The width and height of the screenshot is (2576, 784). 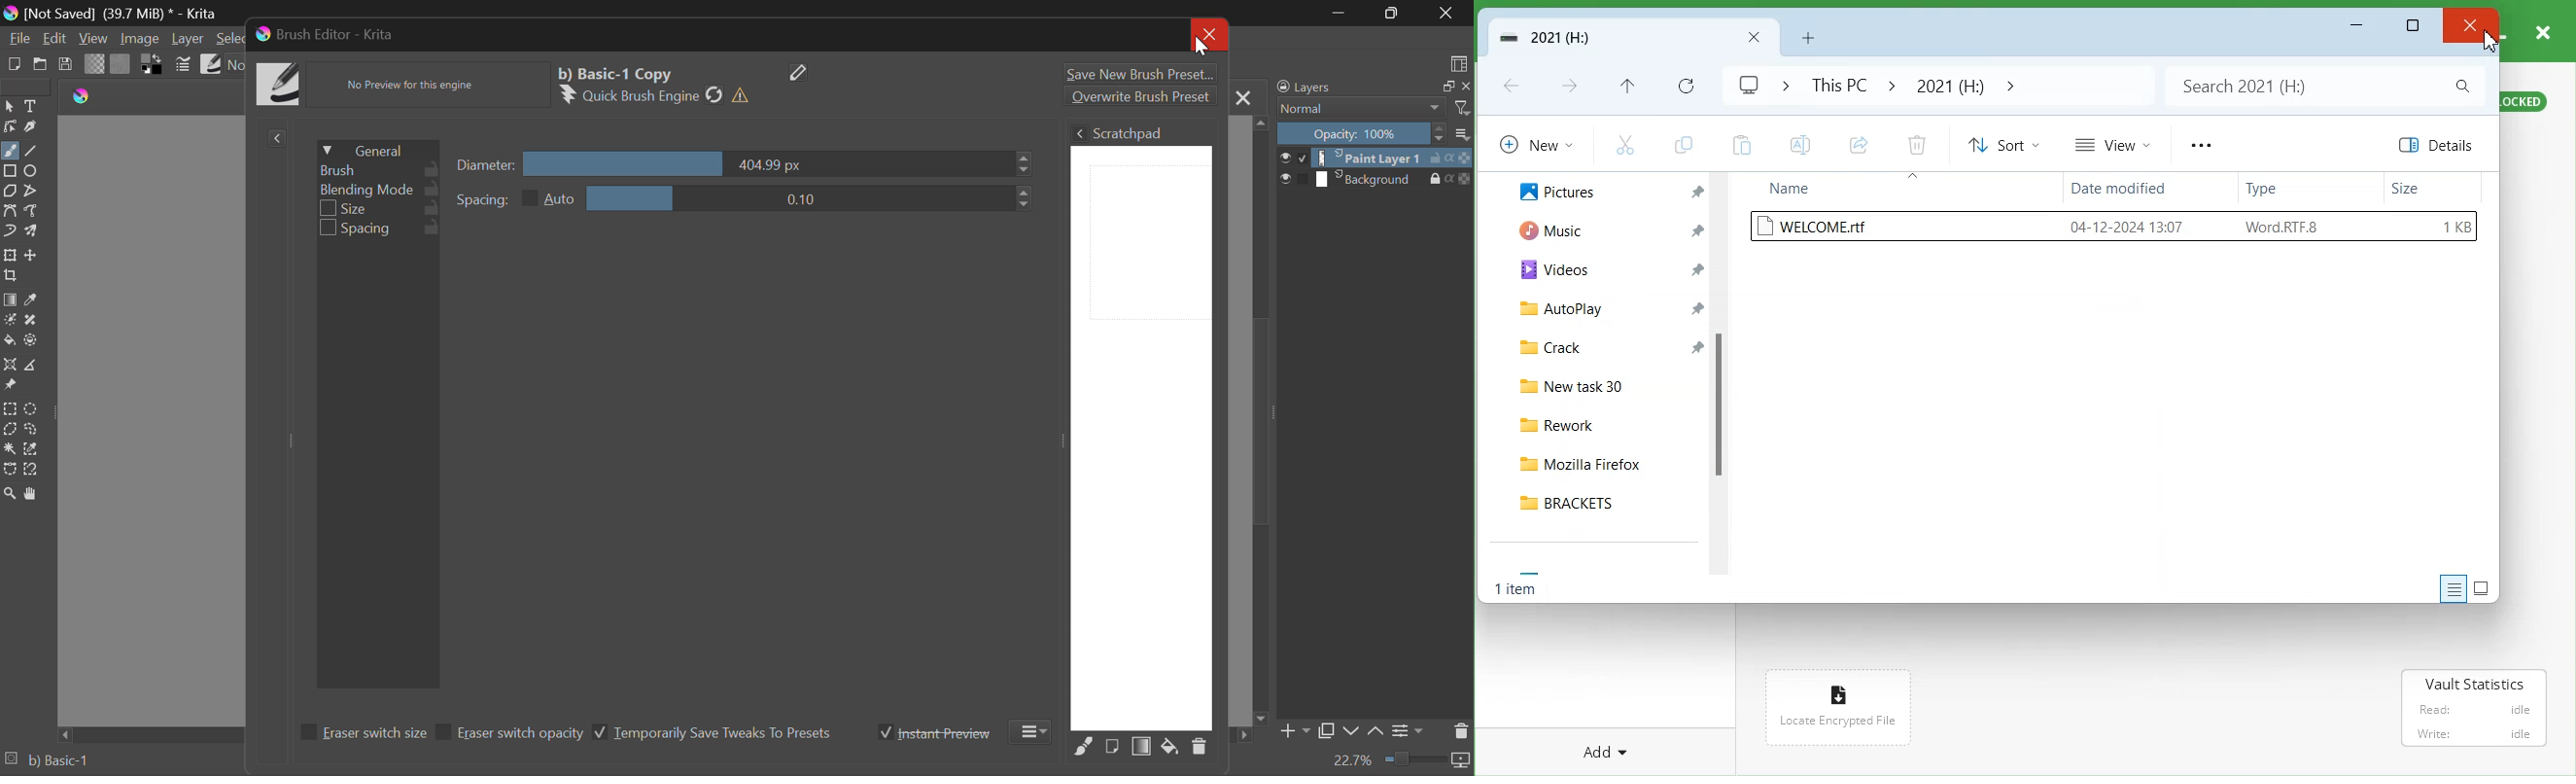 What do you see at coordinates (33, 254) in the screenshot?
I see `Move Layer` at bounding box center [33, 254].